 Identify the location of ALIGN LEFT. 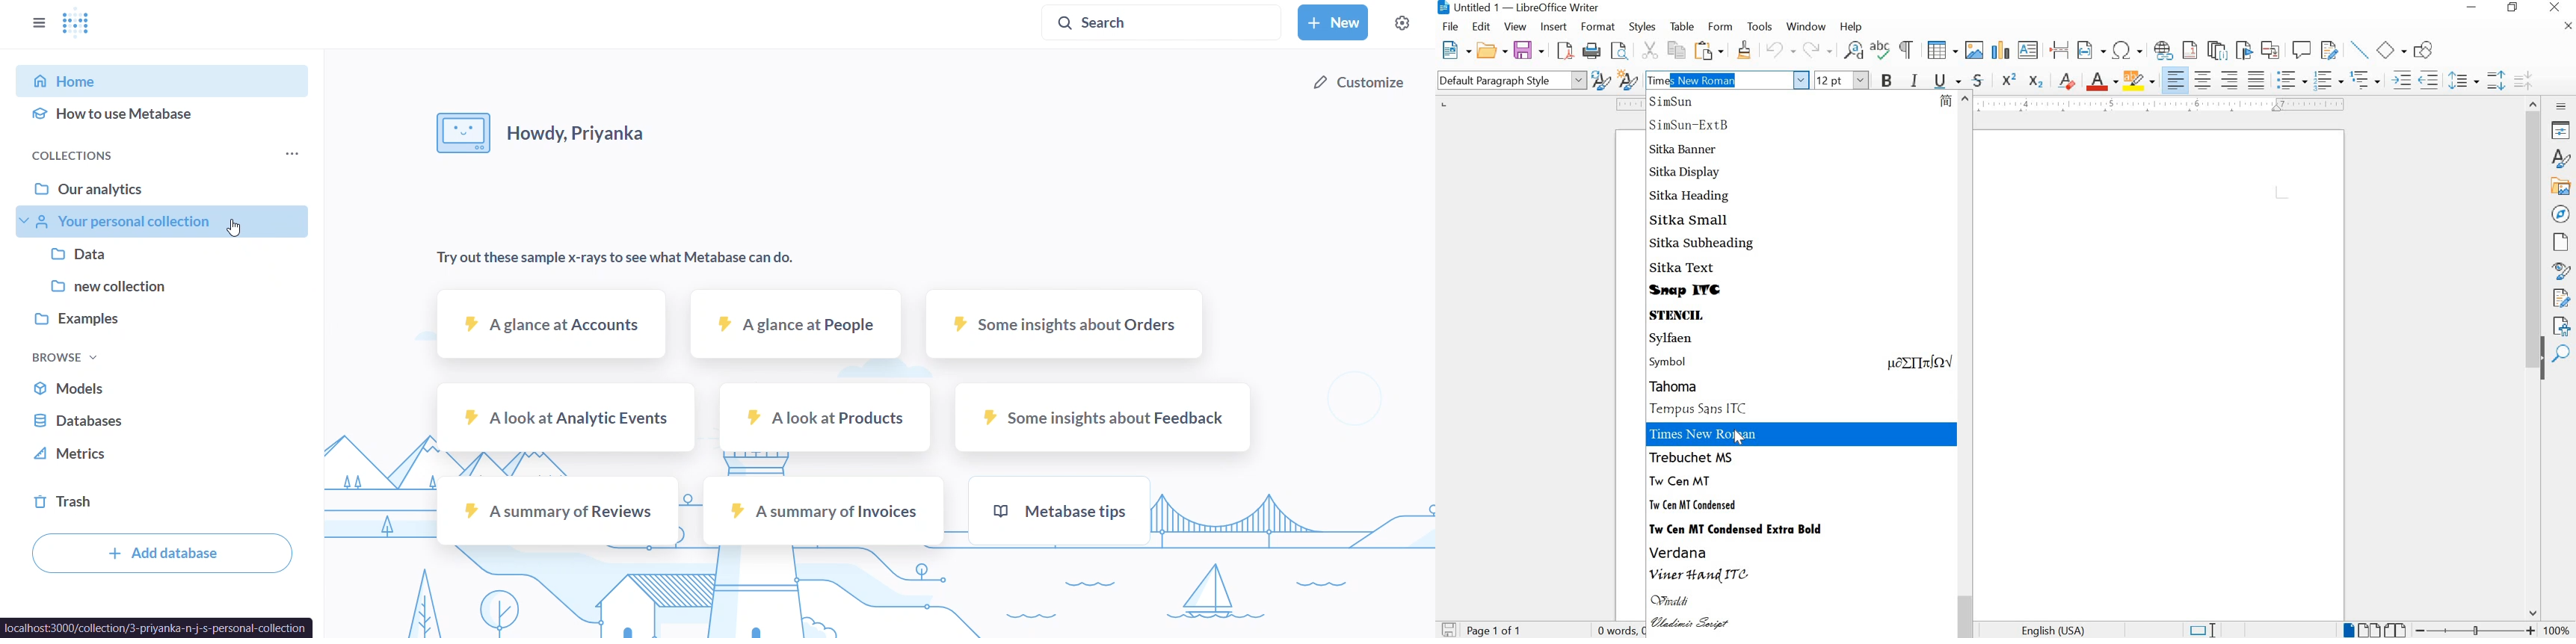
(2176, 80).